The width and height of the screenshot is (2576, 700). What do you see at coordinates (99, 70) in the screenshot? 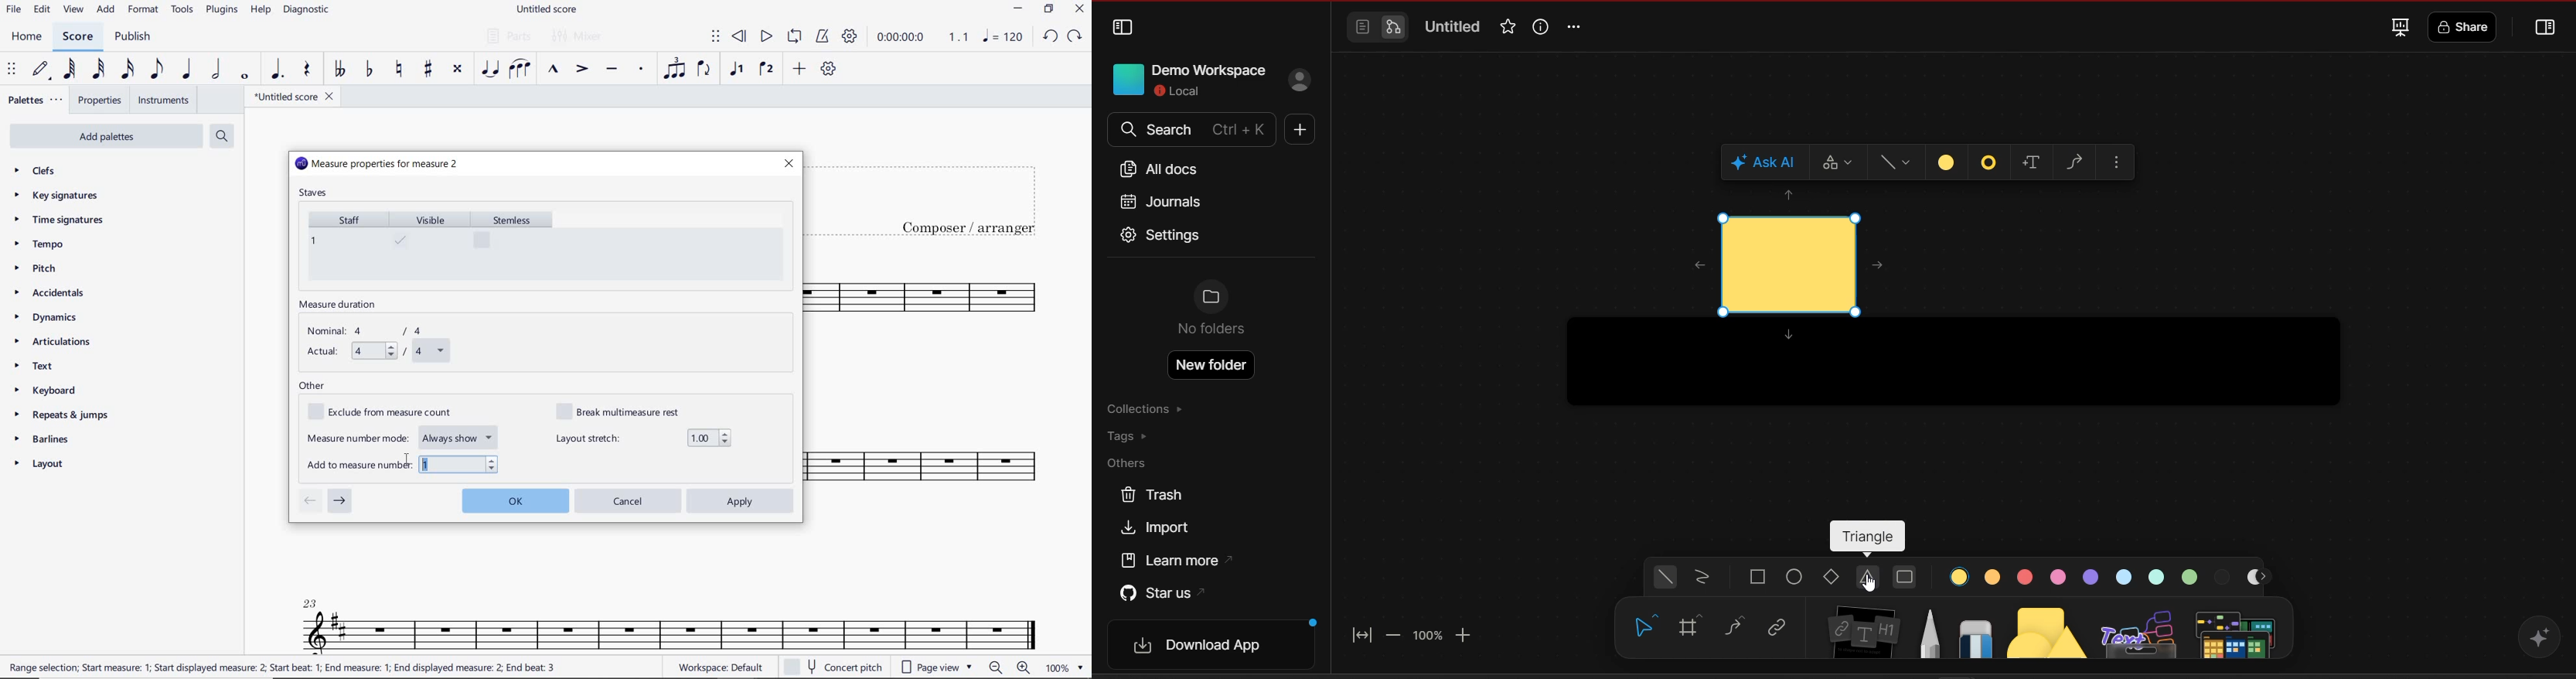
I see `32ND NOTE` at bounding box center [99, 70].